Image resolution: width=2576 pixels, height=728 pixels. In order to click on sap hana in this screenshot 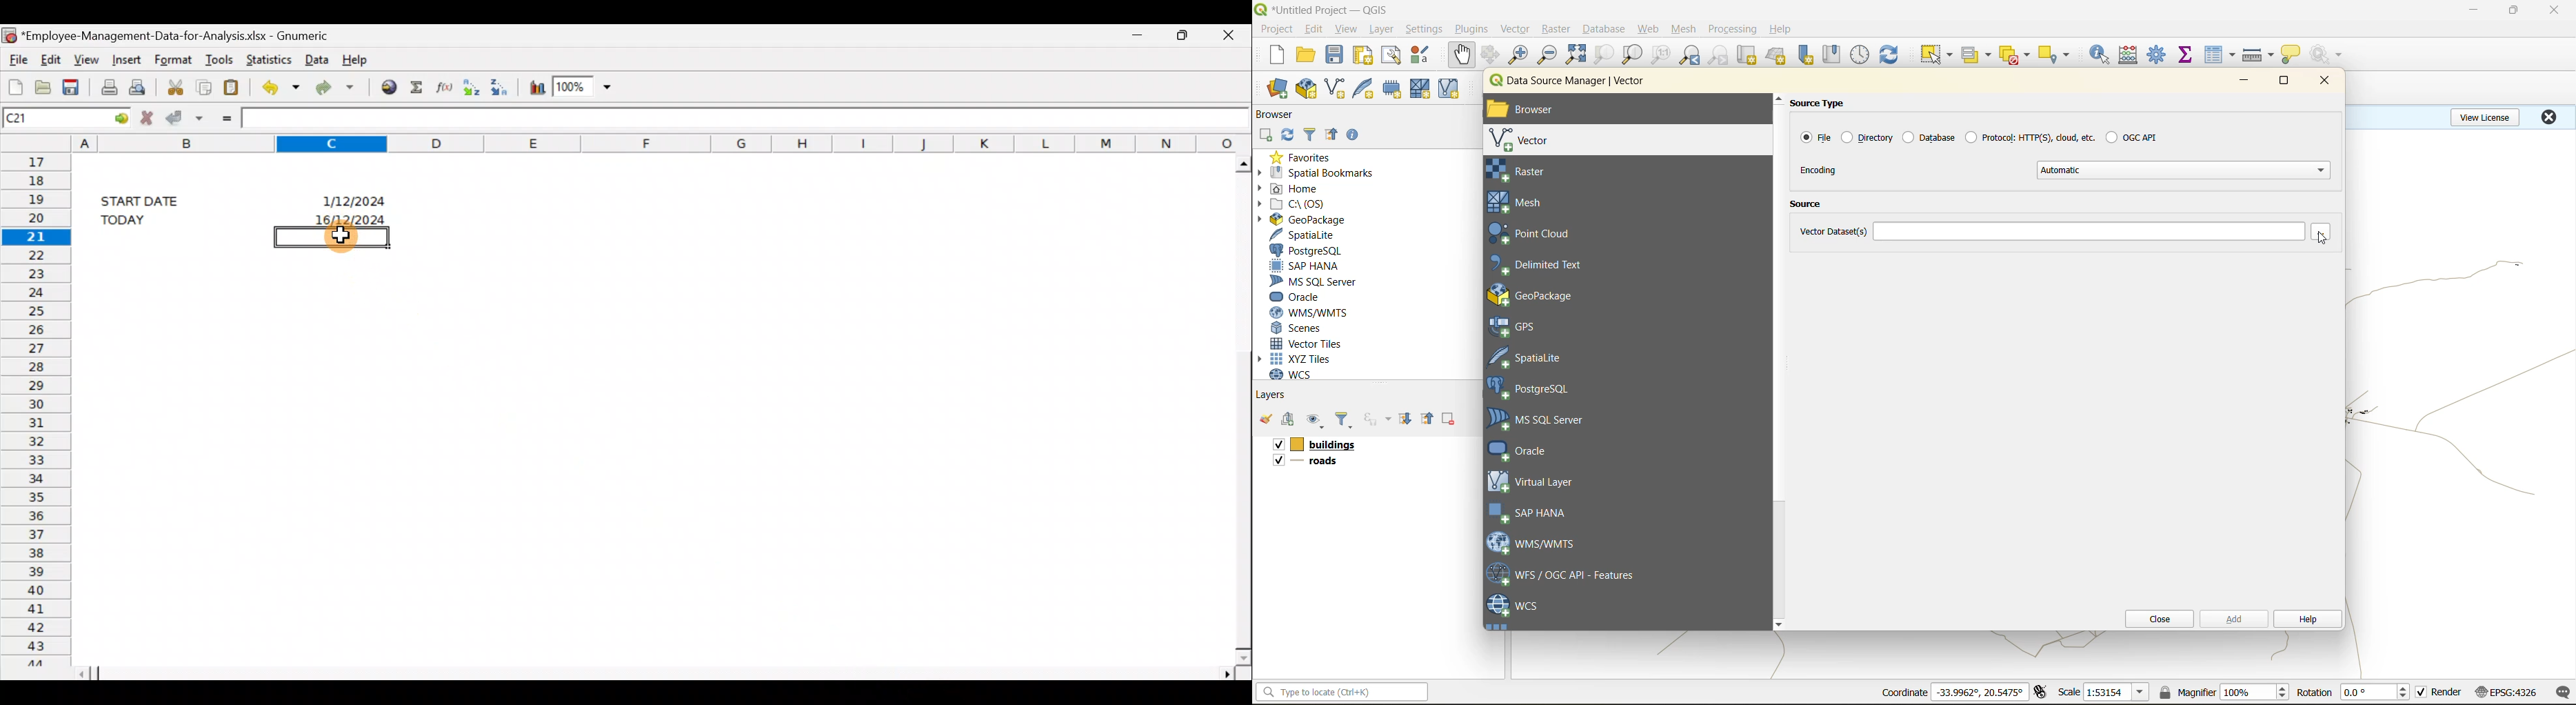, I will do `click(1305, 266)`.